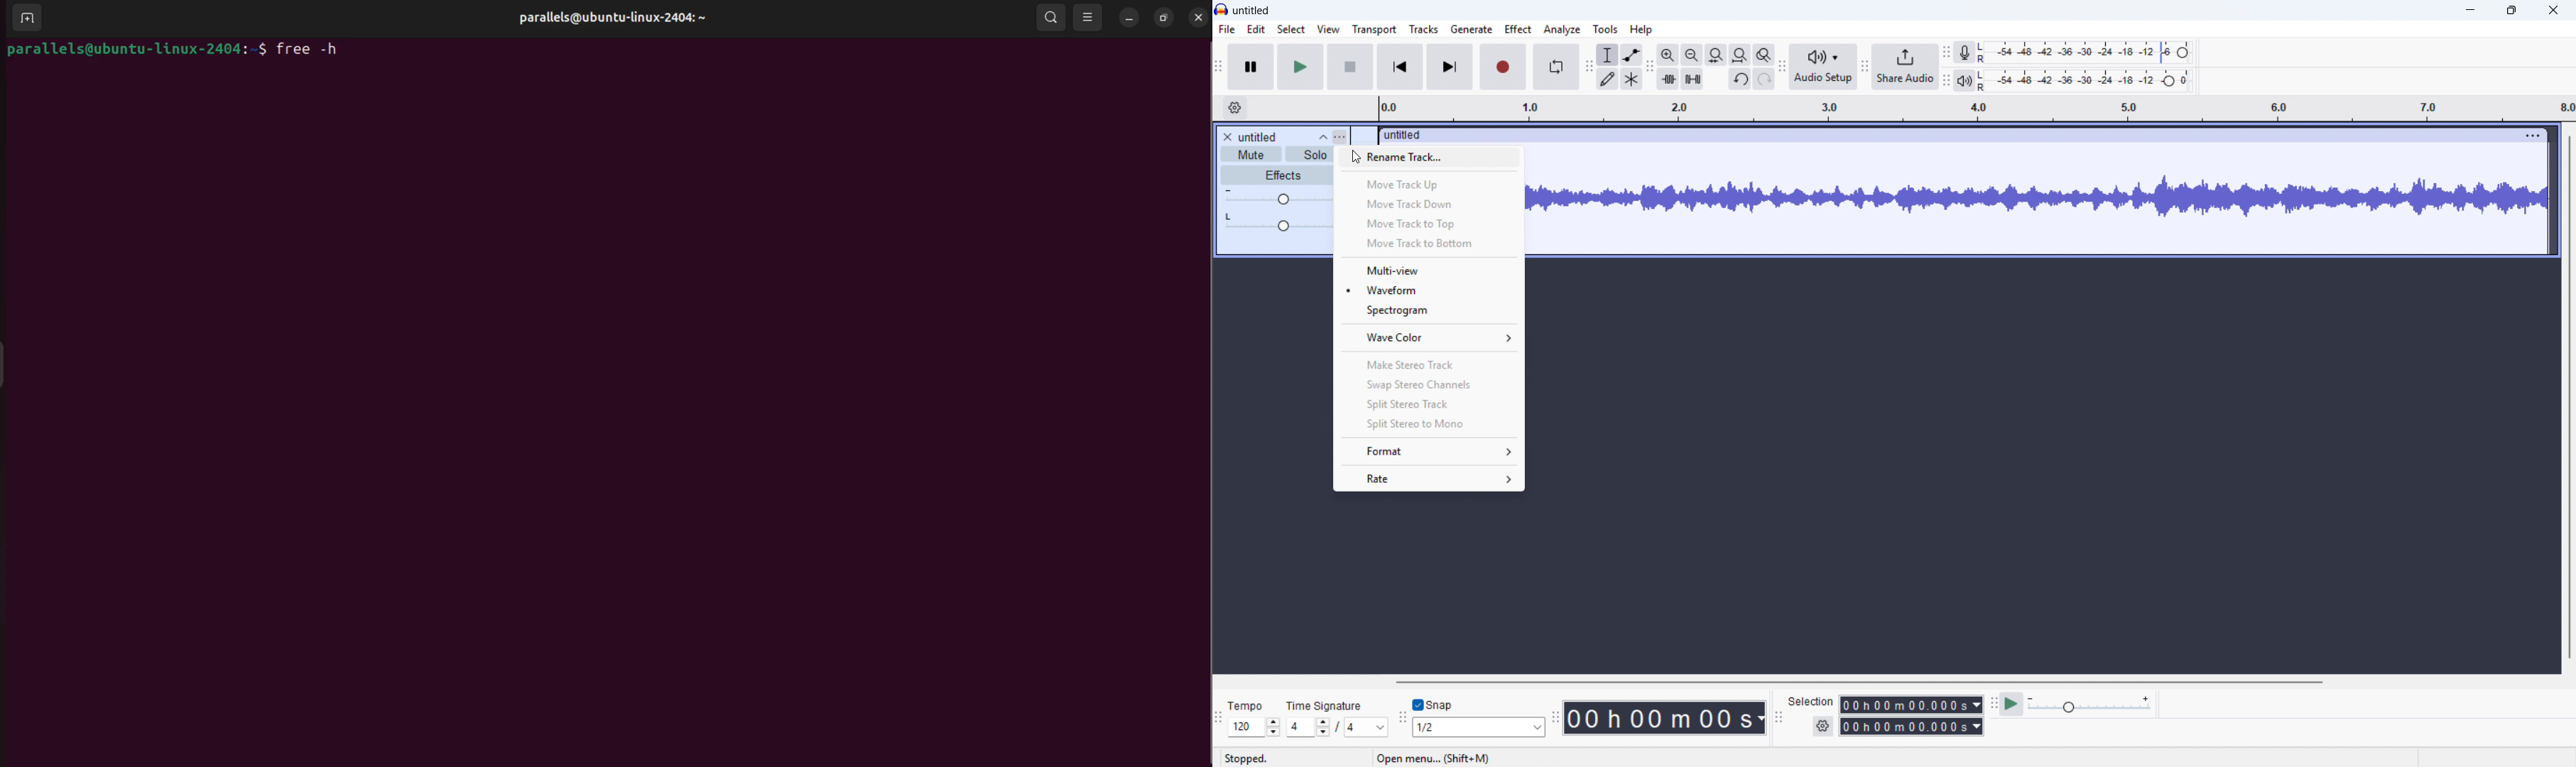 This screenshot has width=2576, height=784. Describe the element at coordinates (1429, 158) in the screenshot. I see `Rename track ` at that location.